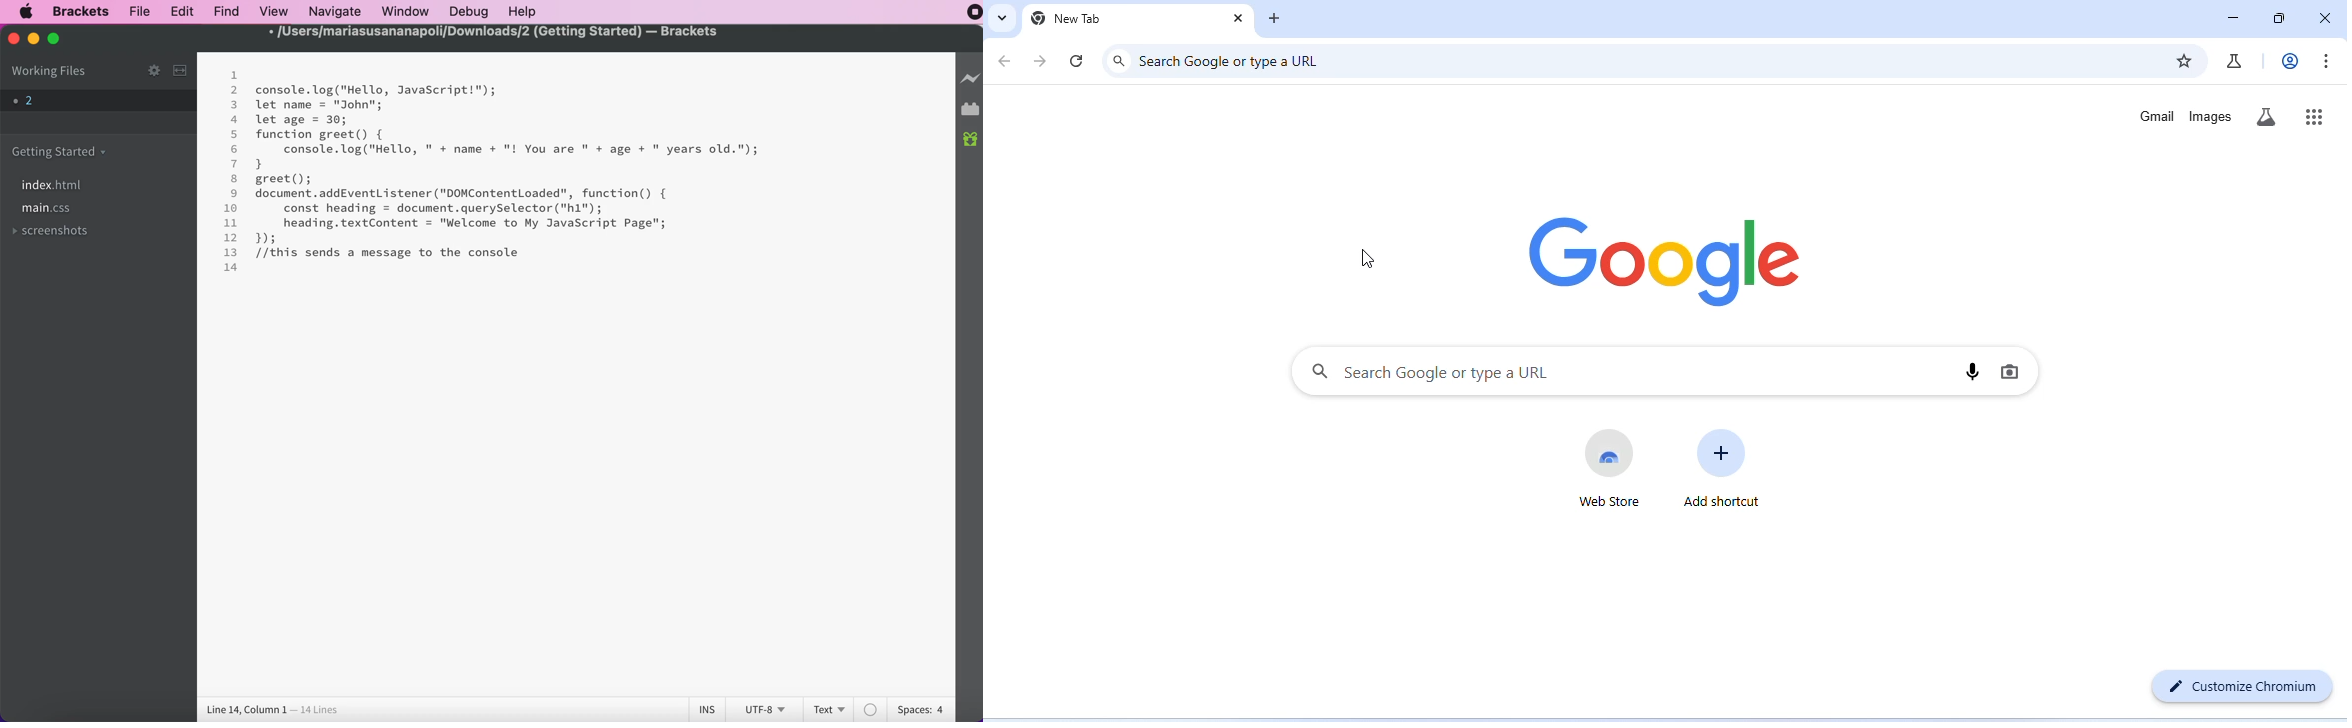 This screenshot has height=728, width=2352. What do you see at coordinates (2159, 117) in the screenshot?
I see `gmail` at bounding box center [2159, 117].